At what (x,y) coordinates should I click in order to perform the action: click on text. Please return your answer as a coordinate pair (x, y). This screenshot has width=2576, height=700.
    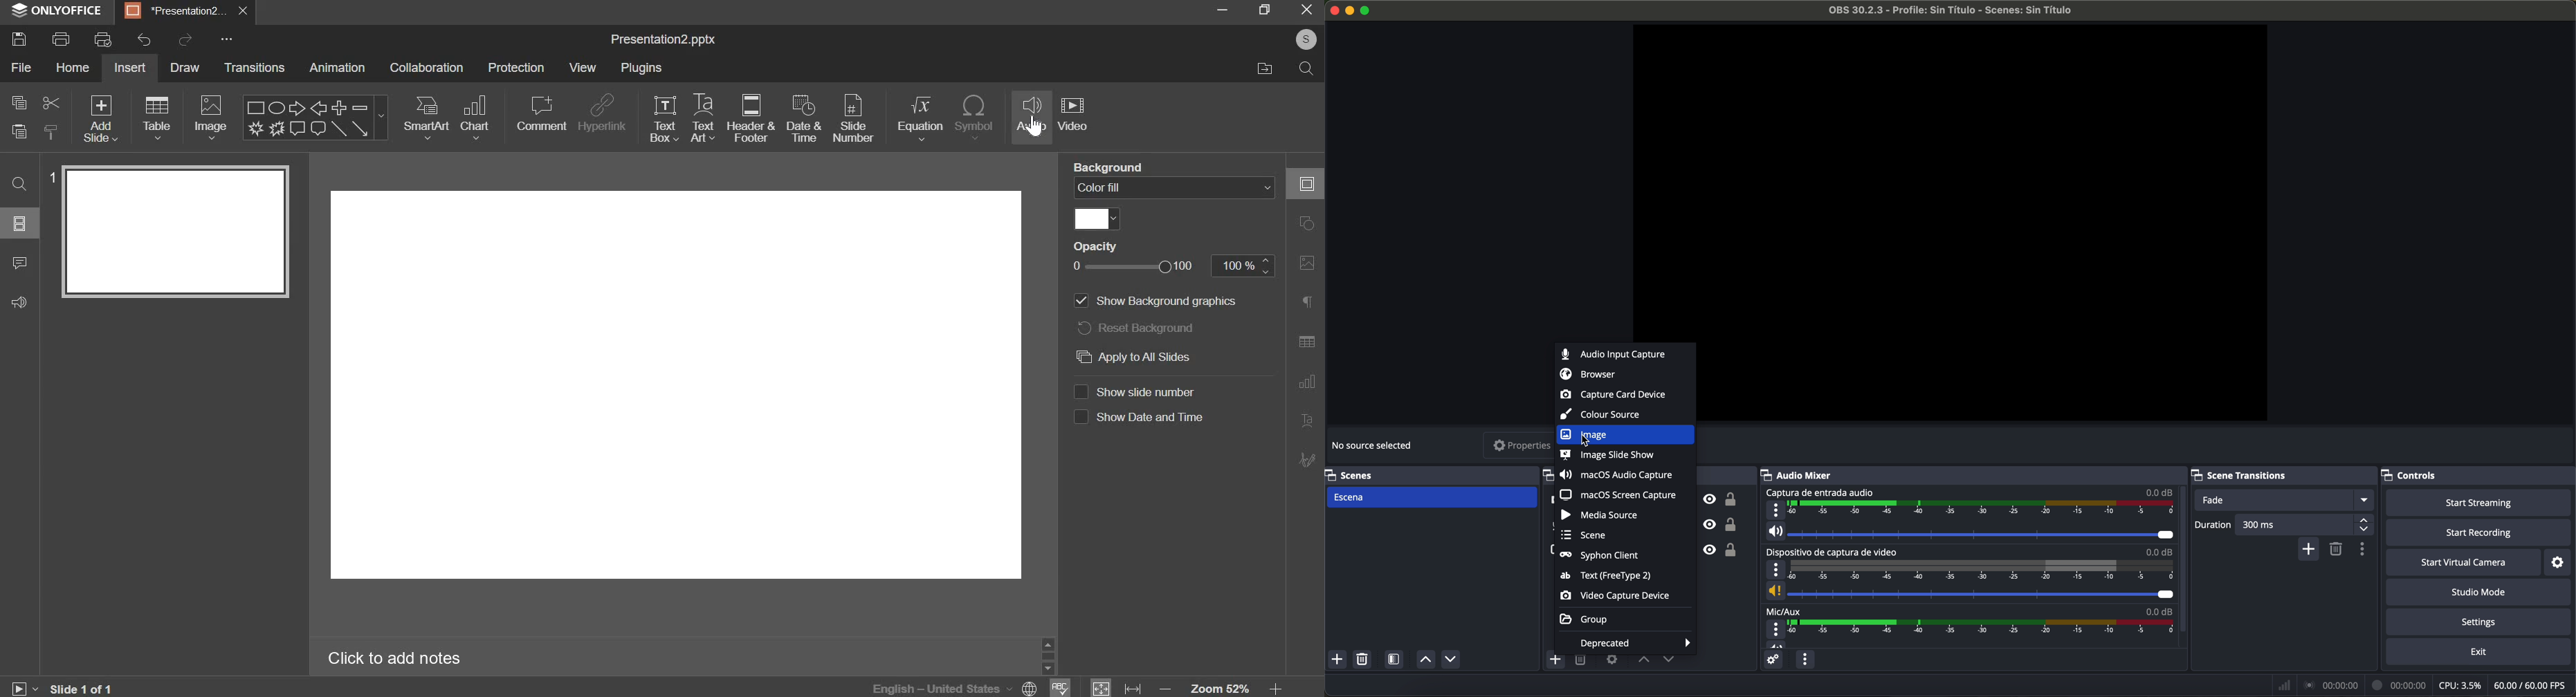
    Looking at the image, I should click on (1606, 575).